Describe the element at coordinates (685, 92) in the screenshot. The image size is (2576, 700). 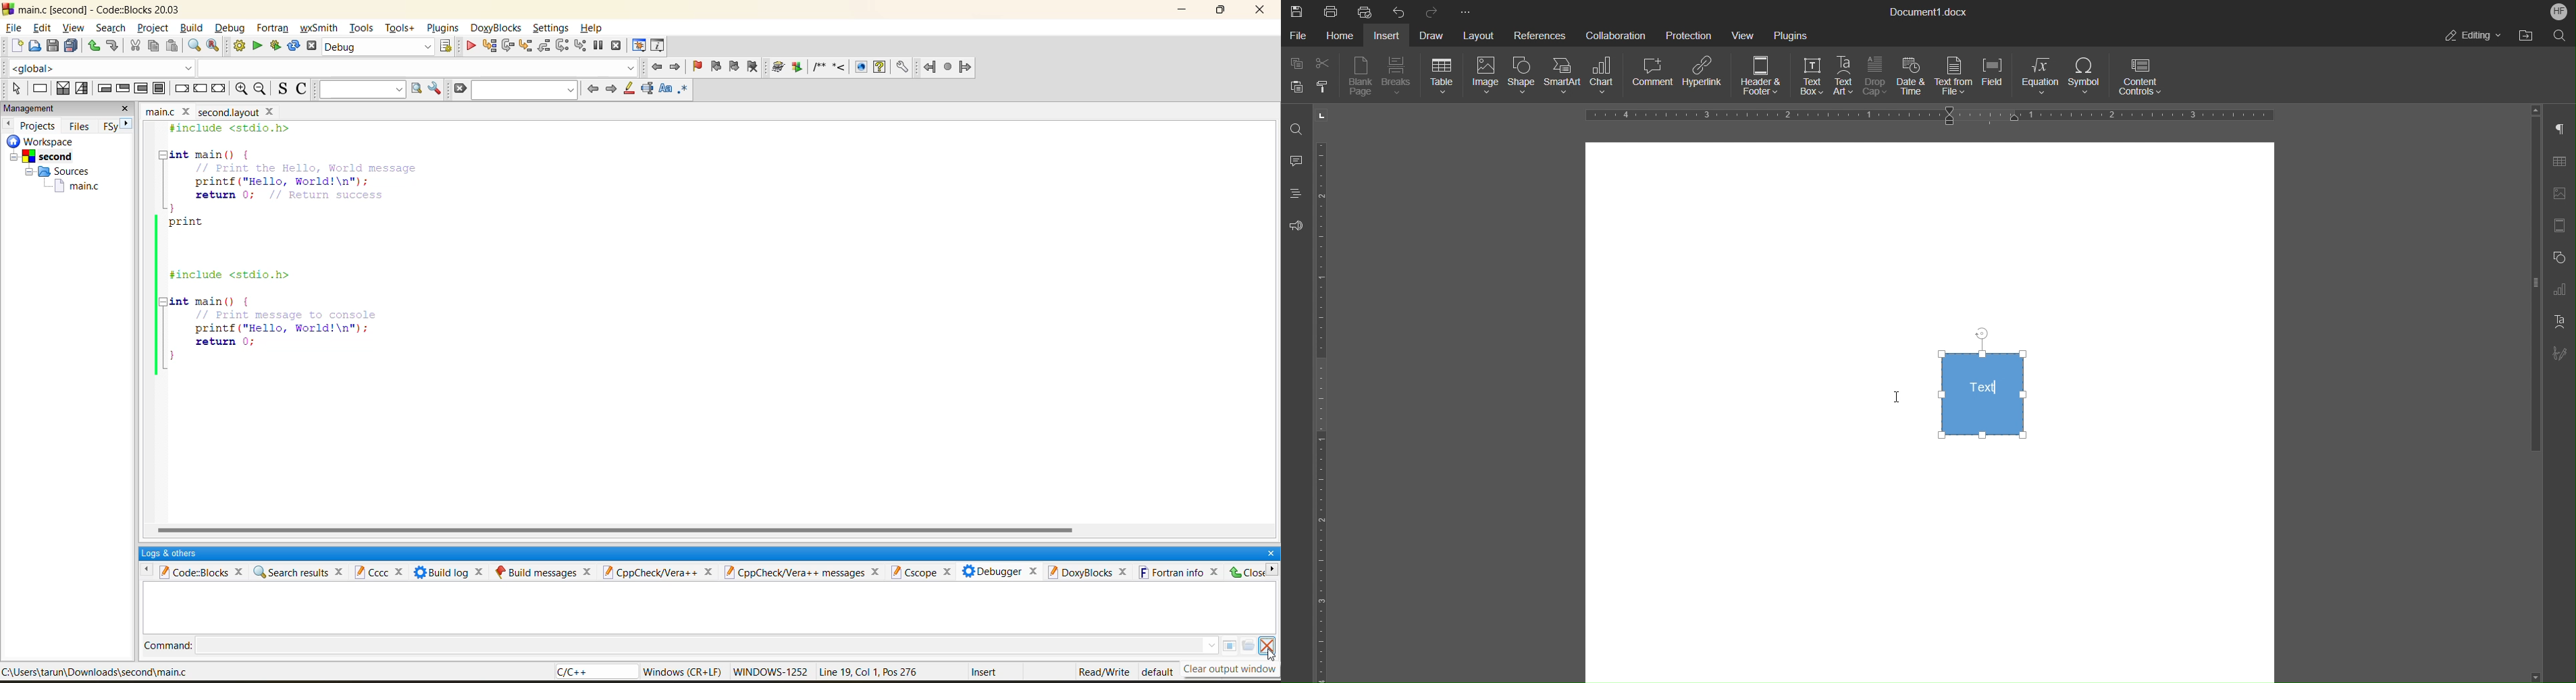
I see `use regex` at that location.